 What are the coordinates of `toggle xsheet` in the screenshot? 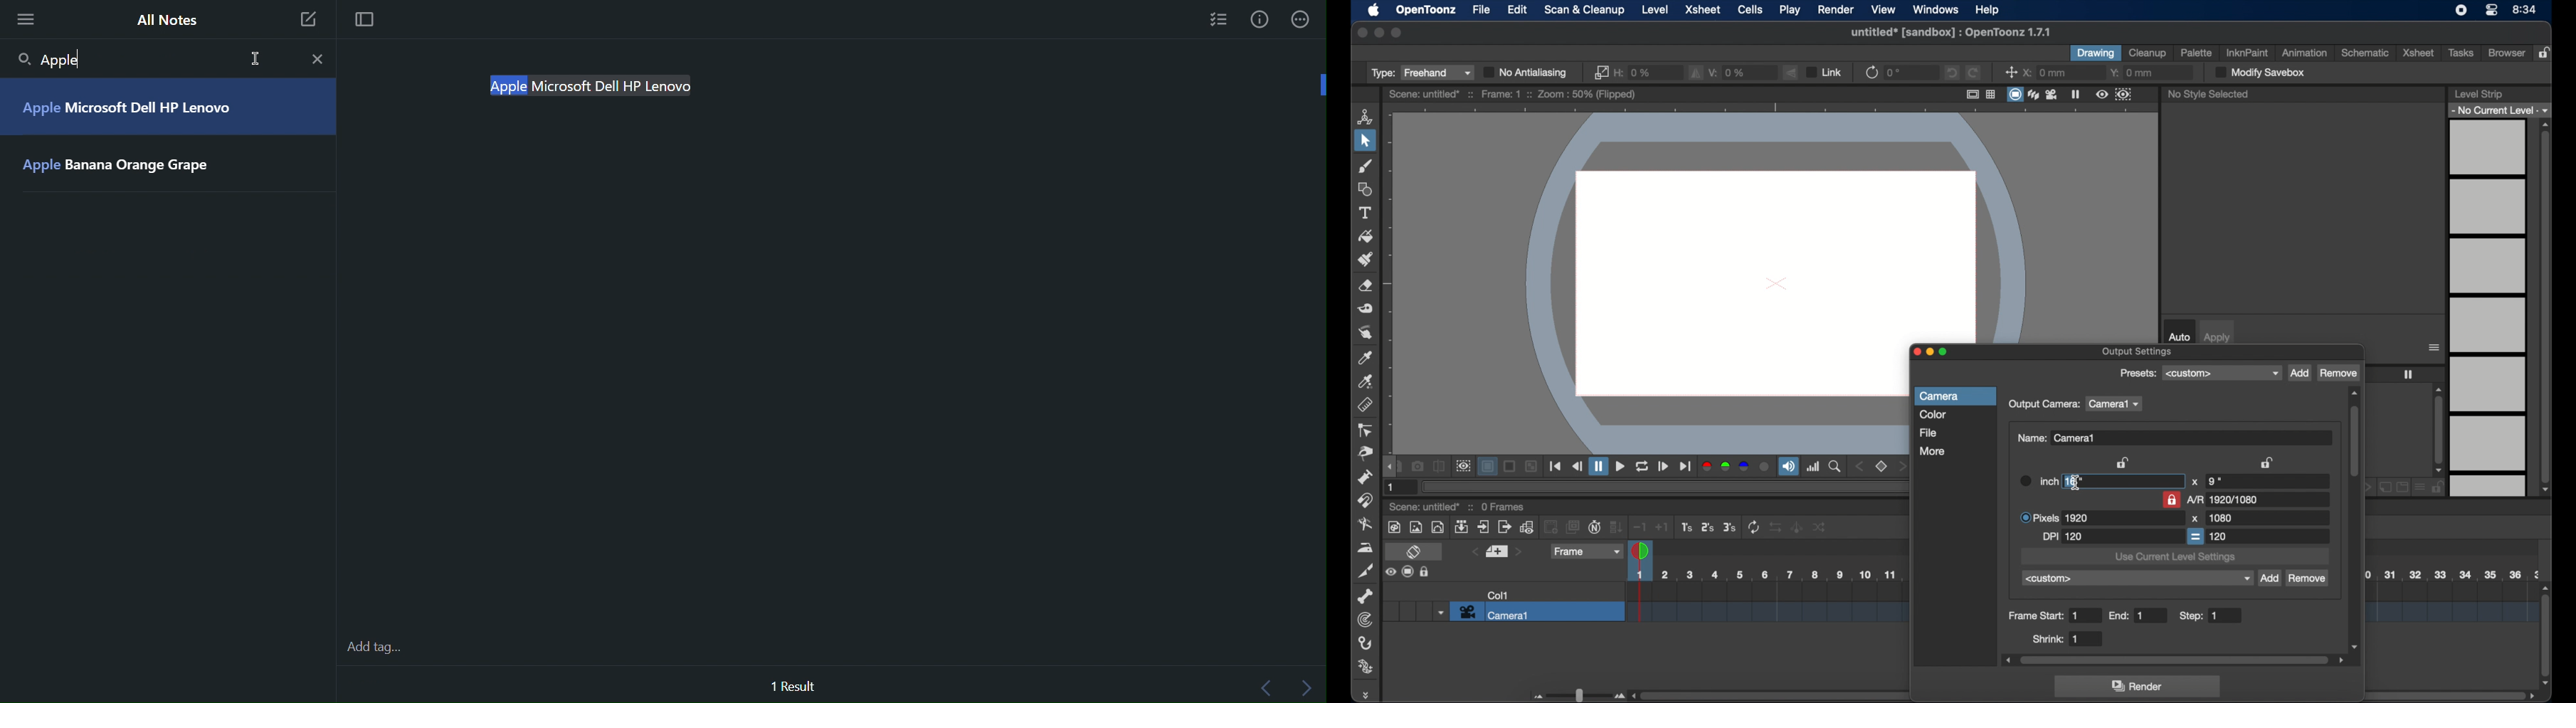 It's located at (1416, 553).